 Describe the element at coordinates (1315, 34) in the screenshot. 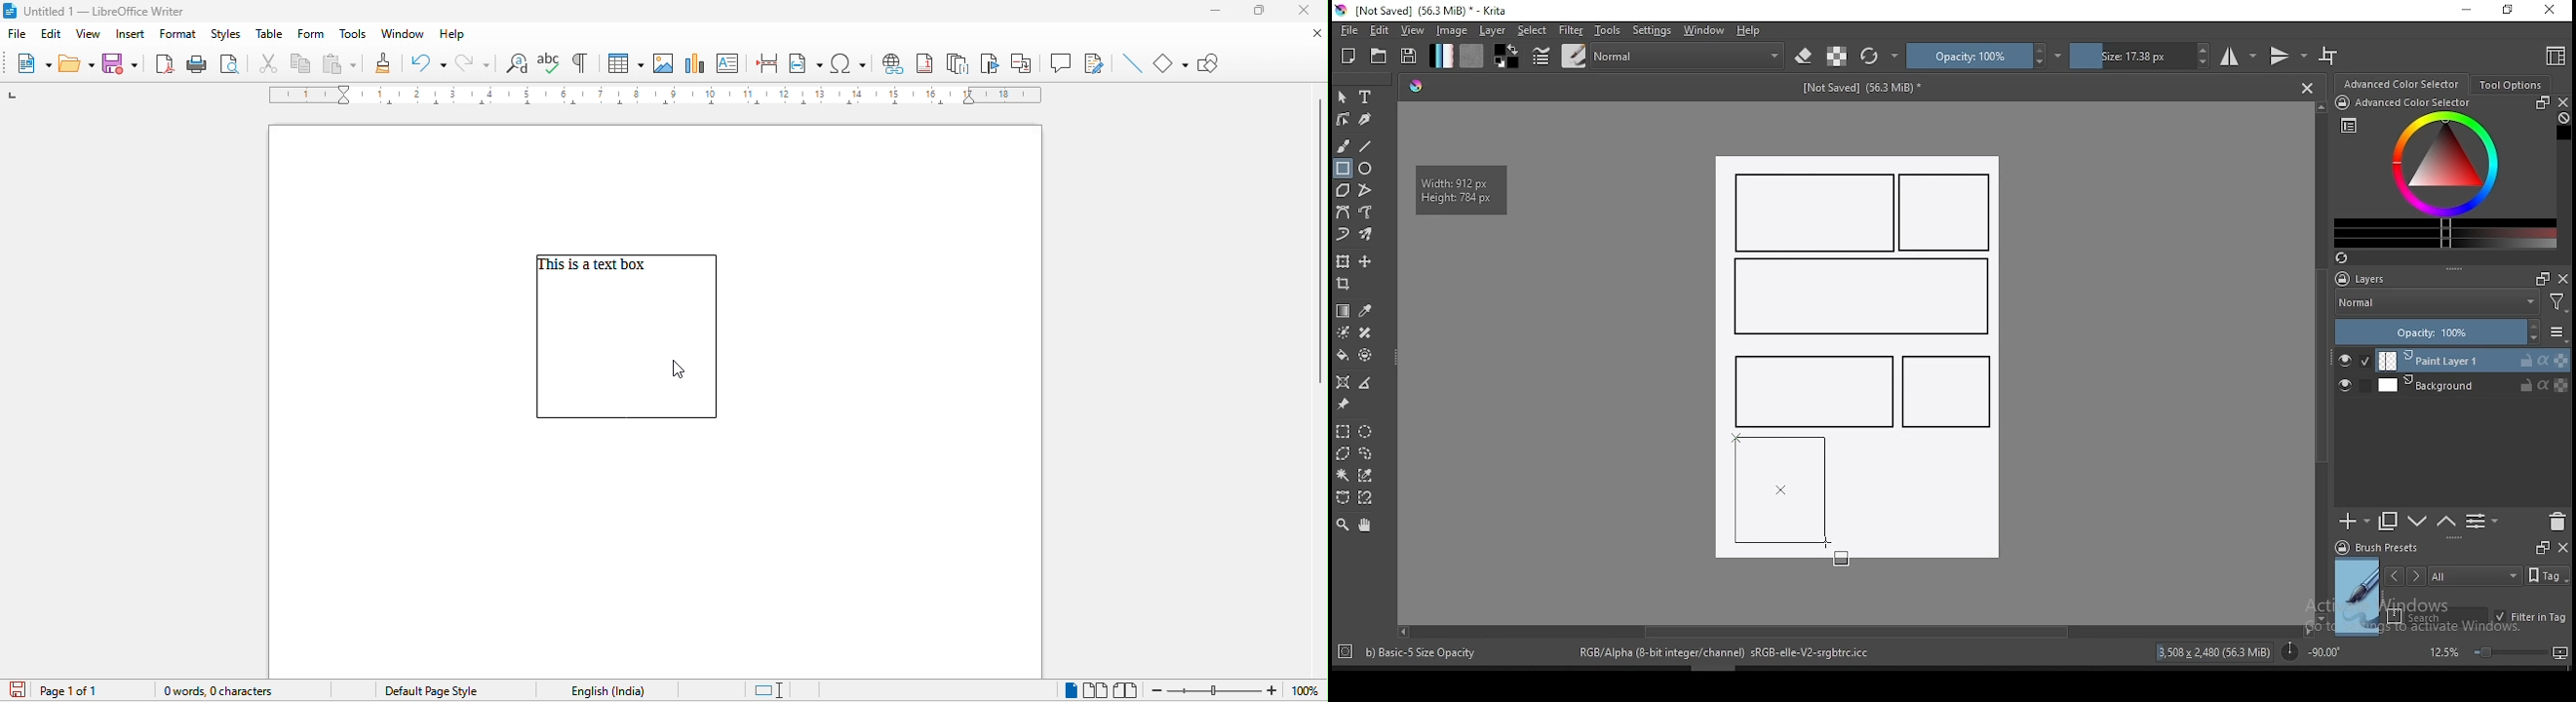

I see `close` at that location.